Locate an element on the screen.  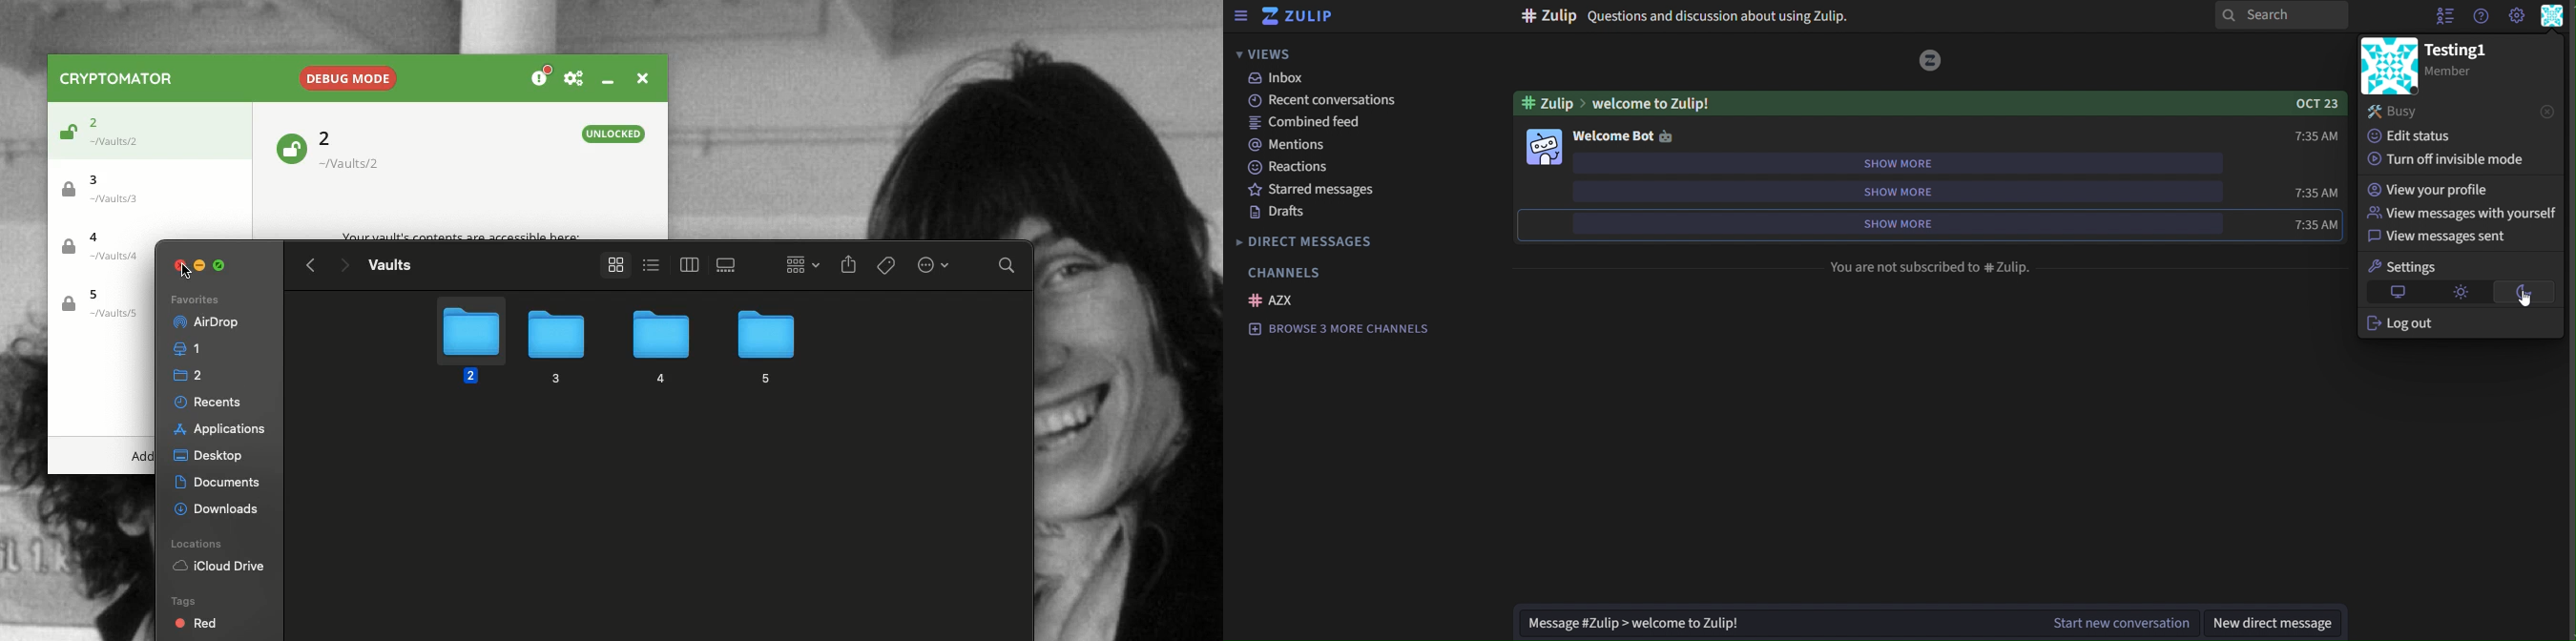
Share is located at coordinates (849, 266).